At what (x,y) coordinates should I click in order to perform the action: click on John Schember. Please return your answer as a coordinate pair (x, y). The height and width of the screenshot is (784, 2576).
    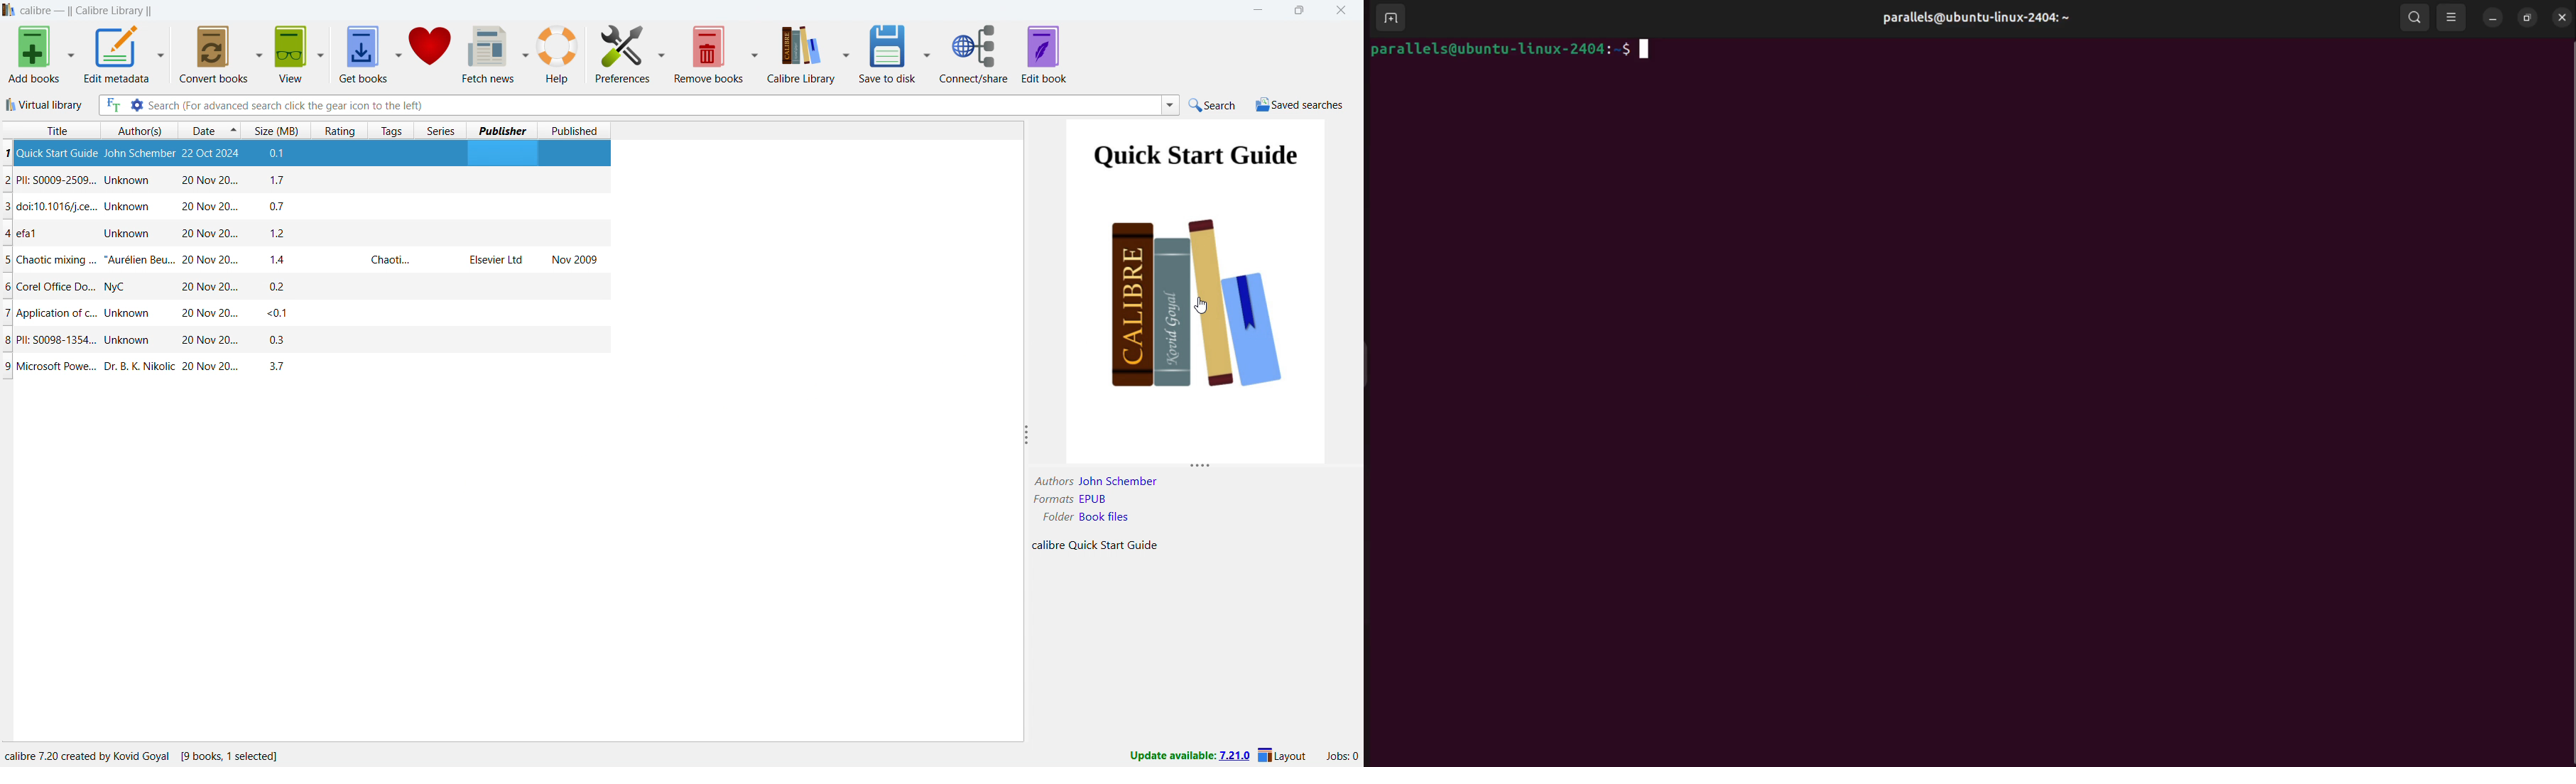
    Looking at the image, I should click on (140, 154).